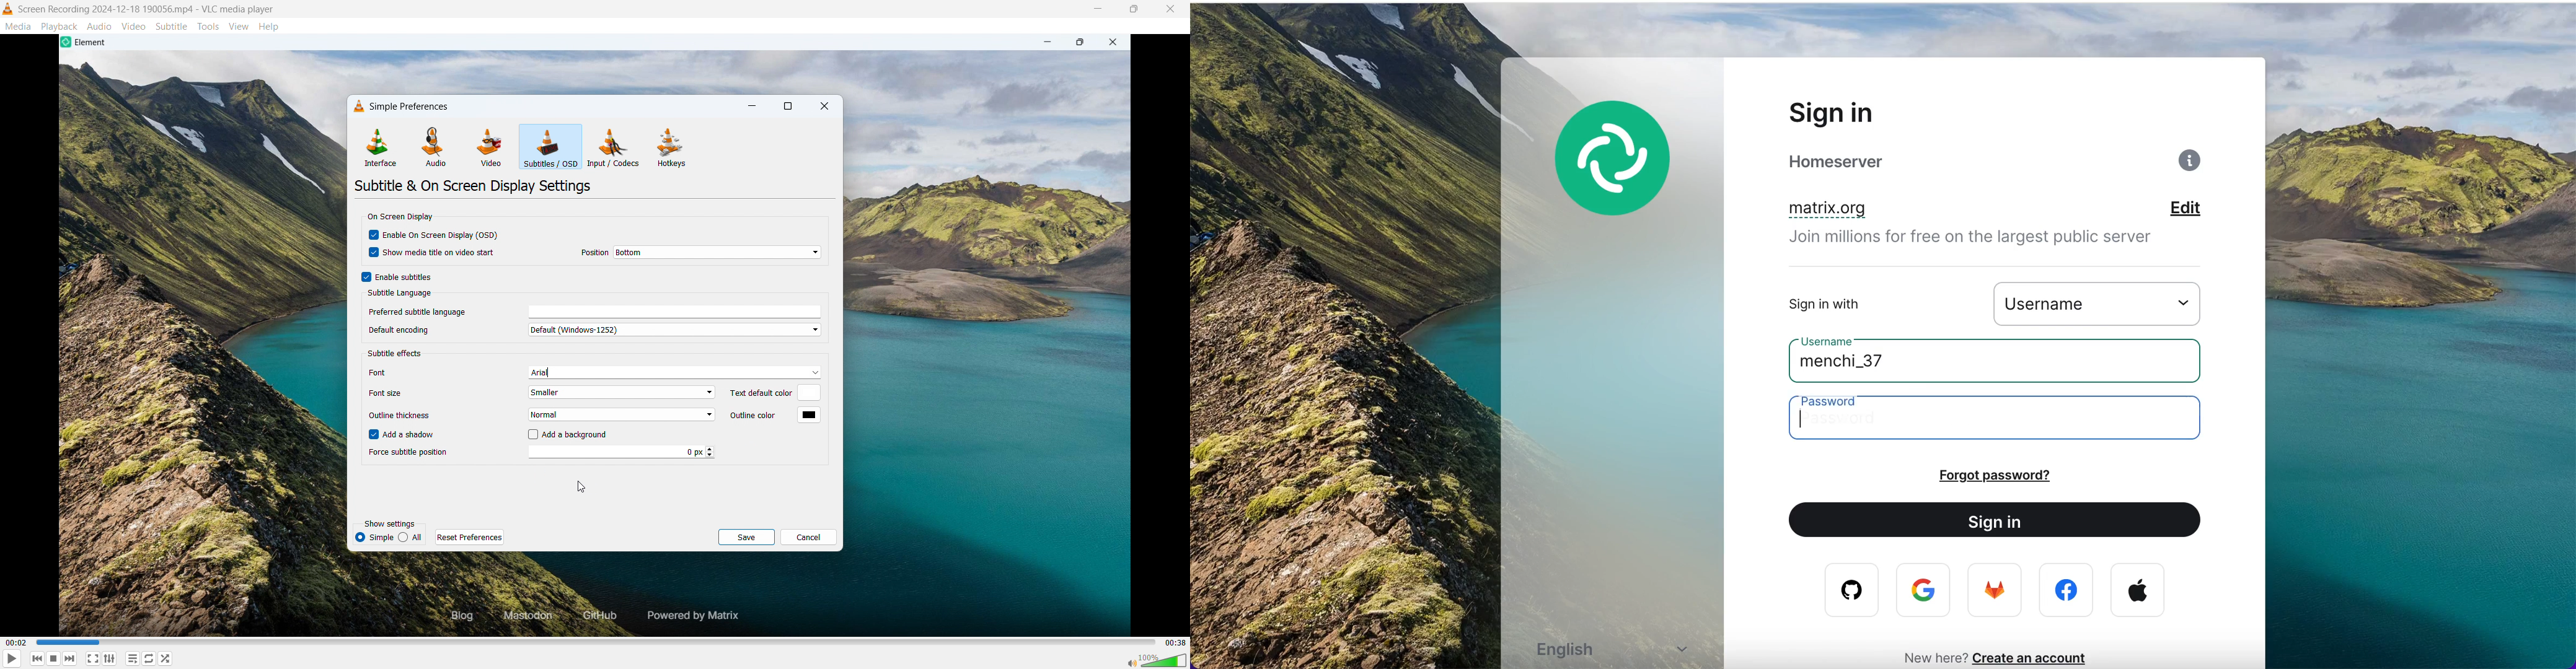 The image size is (2576, 672). Describe the element at coordinates (408, 453) in the screenshot. I see `Force subtitle position` at that location.